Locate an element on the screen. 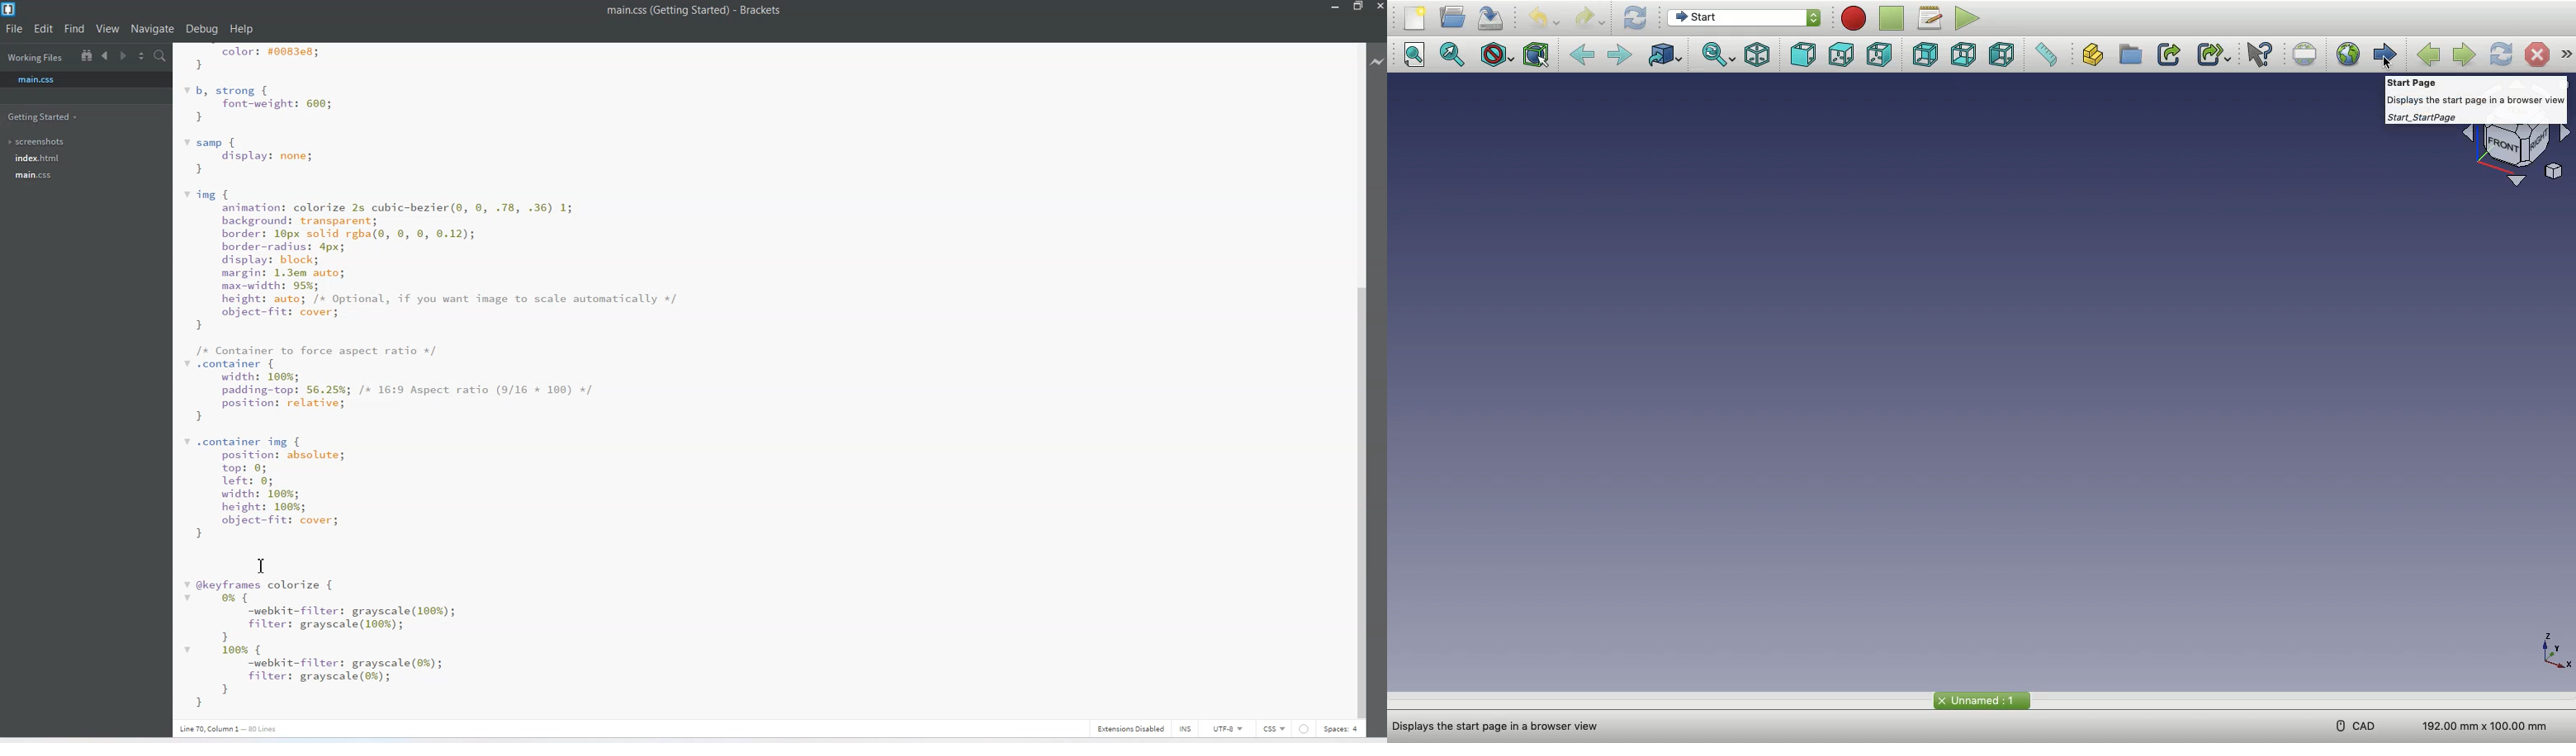 This screenshot has width=2576, height=756. File is located at coordinates (15, 30).